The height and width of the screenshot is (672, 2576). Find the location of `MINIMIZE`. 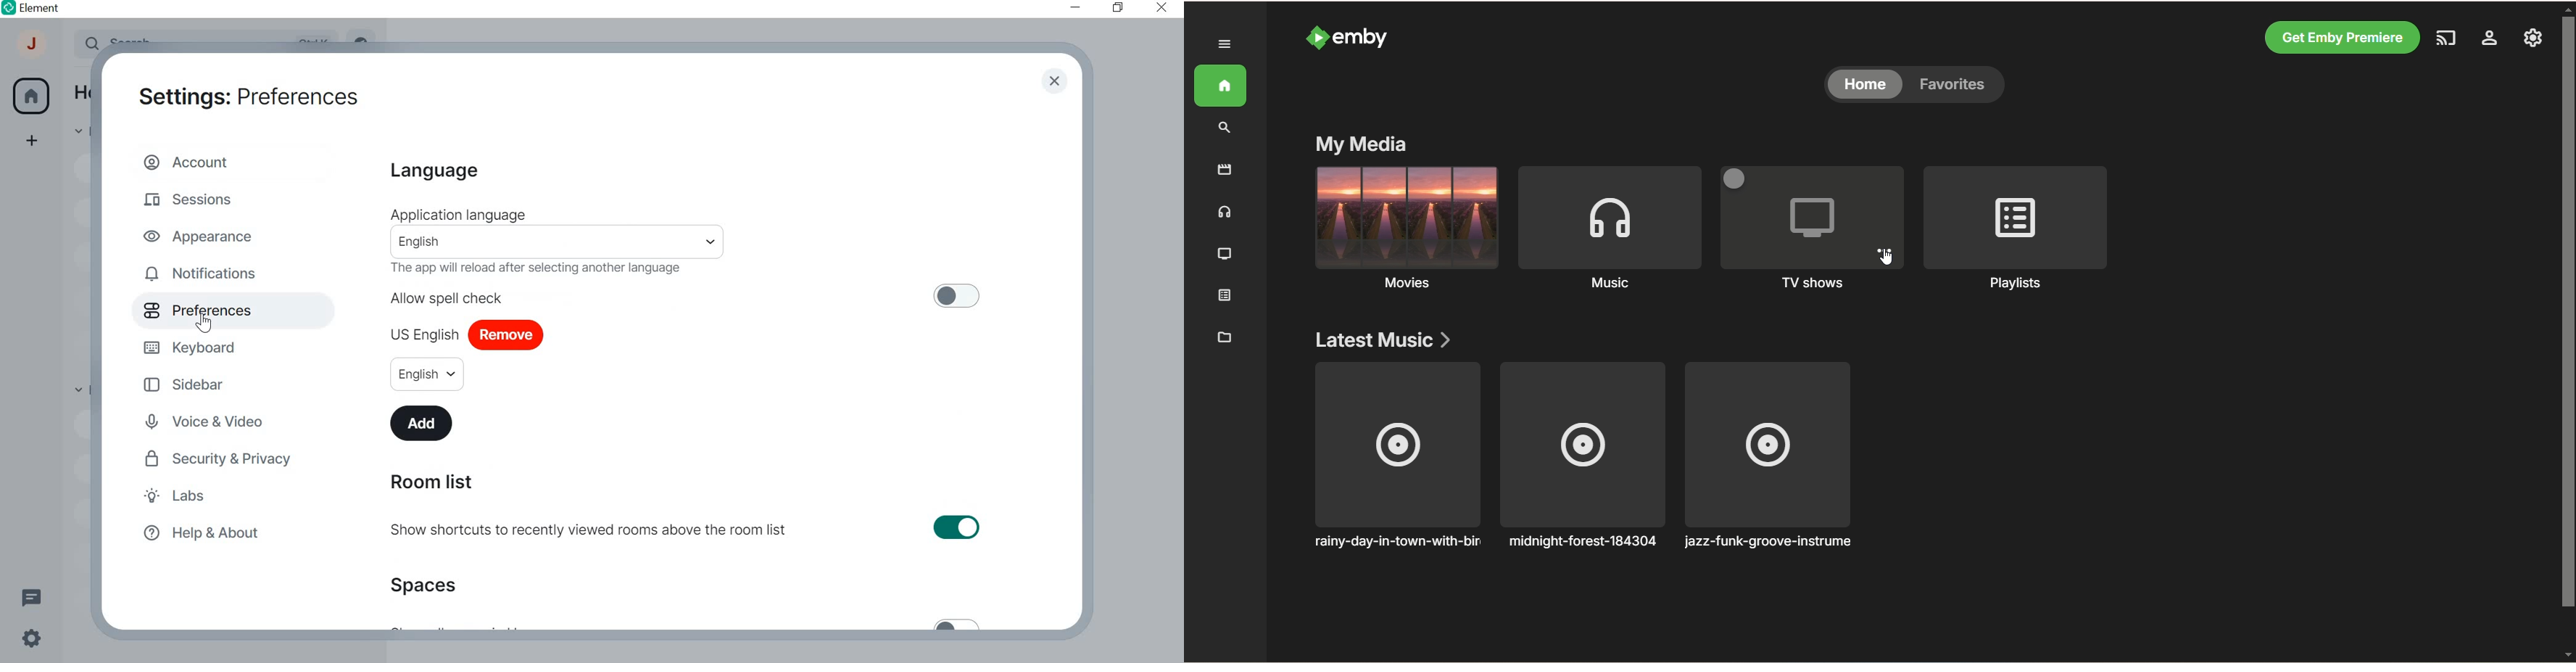

MINIMIZE is located at coordinates (1077, 7).